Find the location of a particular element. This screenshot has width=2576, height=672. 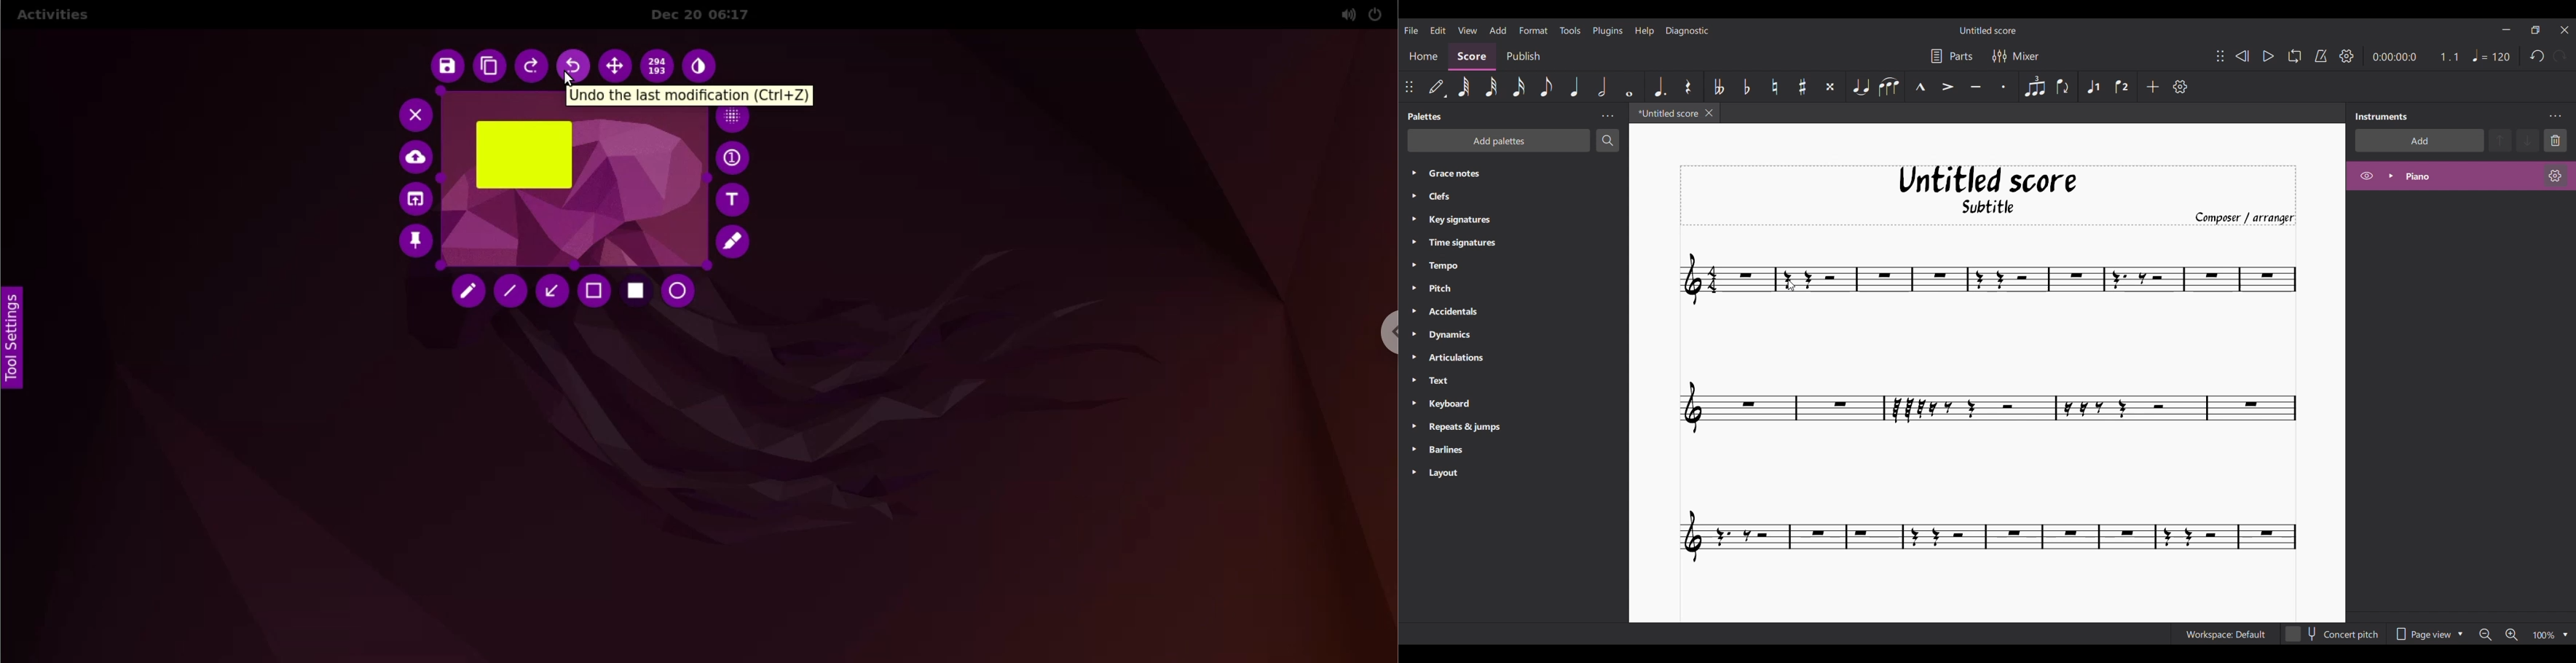

Help menu is located at coordinates (1645, 30).